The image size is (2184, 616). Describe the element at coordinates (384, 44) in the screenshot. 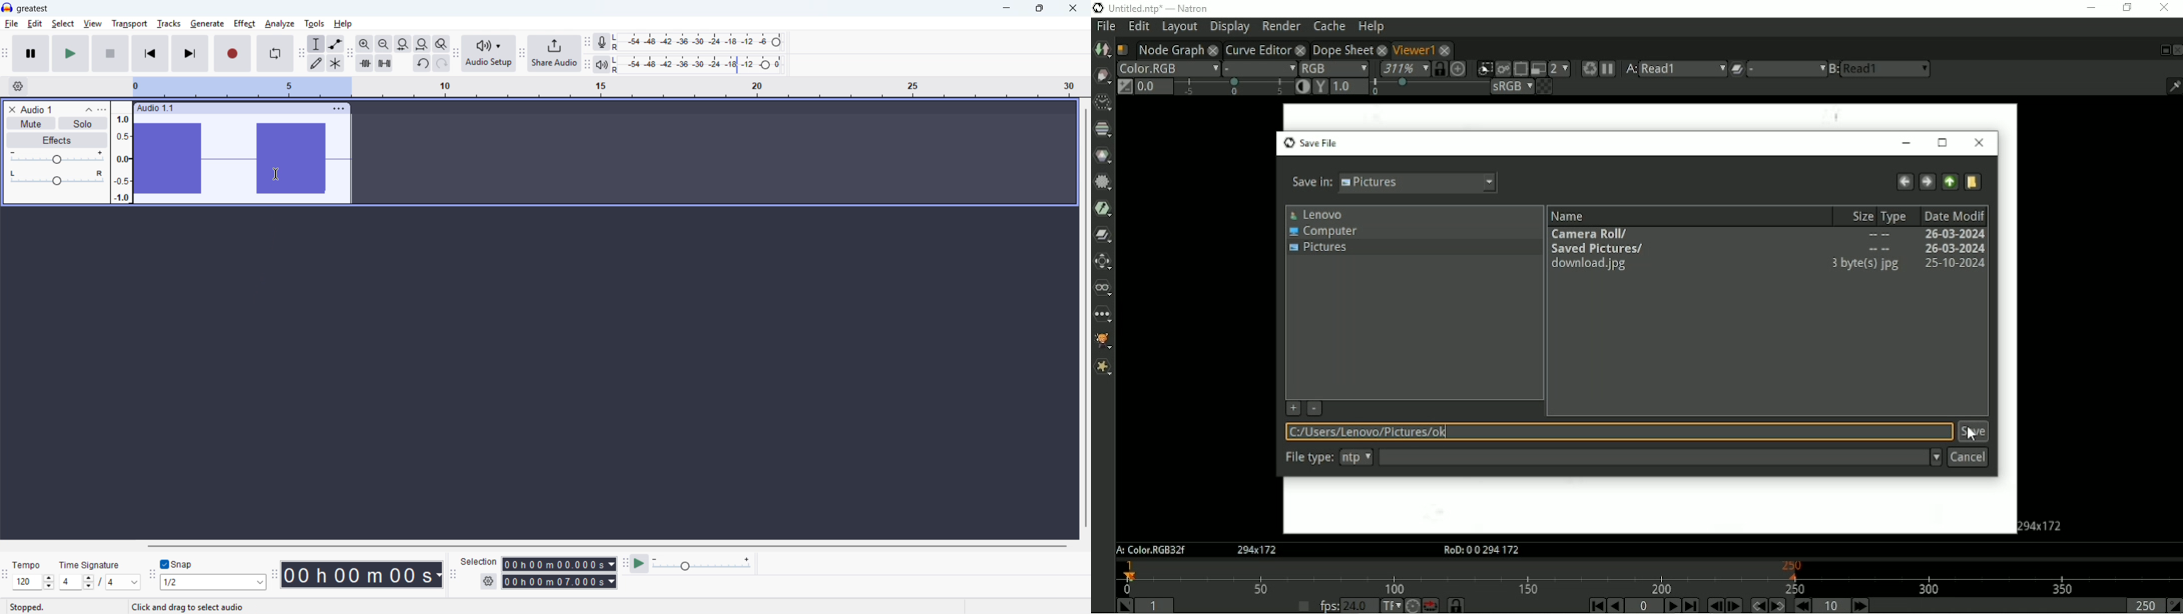

I see `Zoom out ` at that location.